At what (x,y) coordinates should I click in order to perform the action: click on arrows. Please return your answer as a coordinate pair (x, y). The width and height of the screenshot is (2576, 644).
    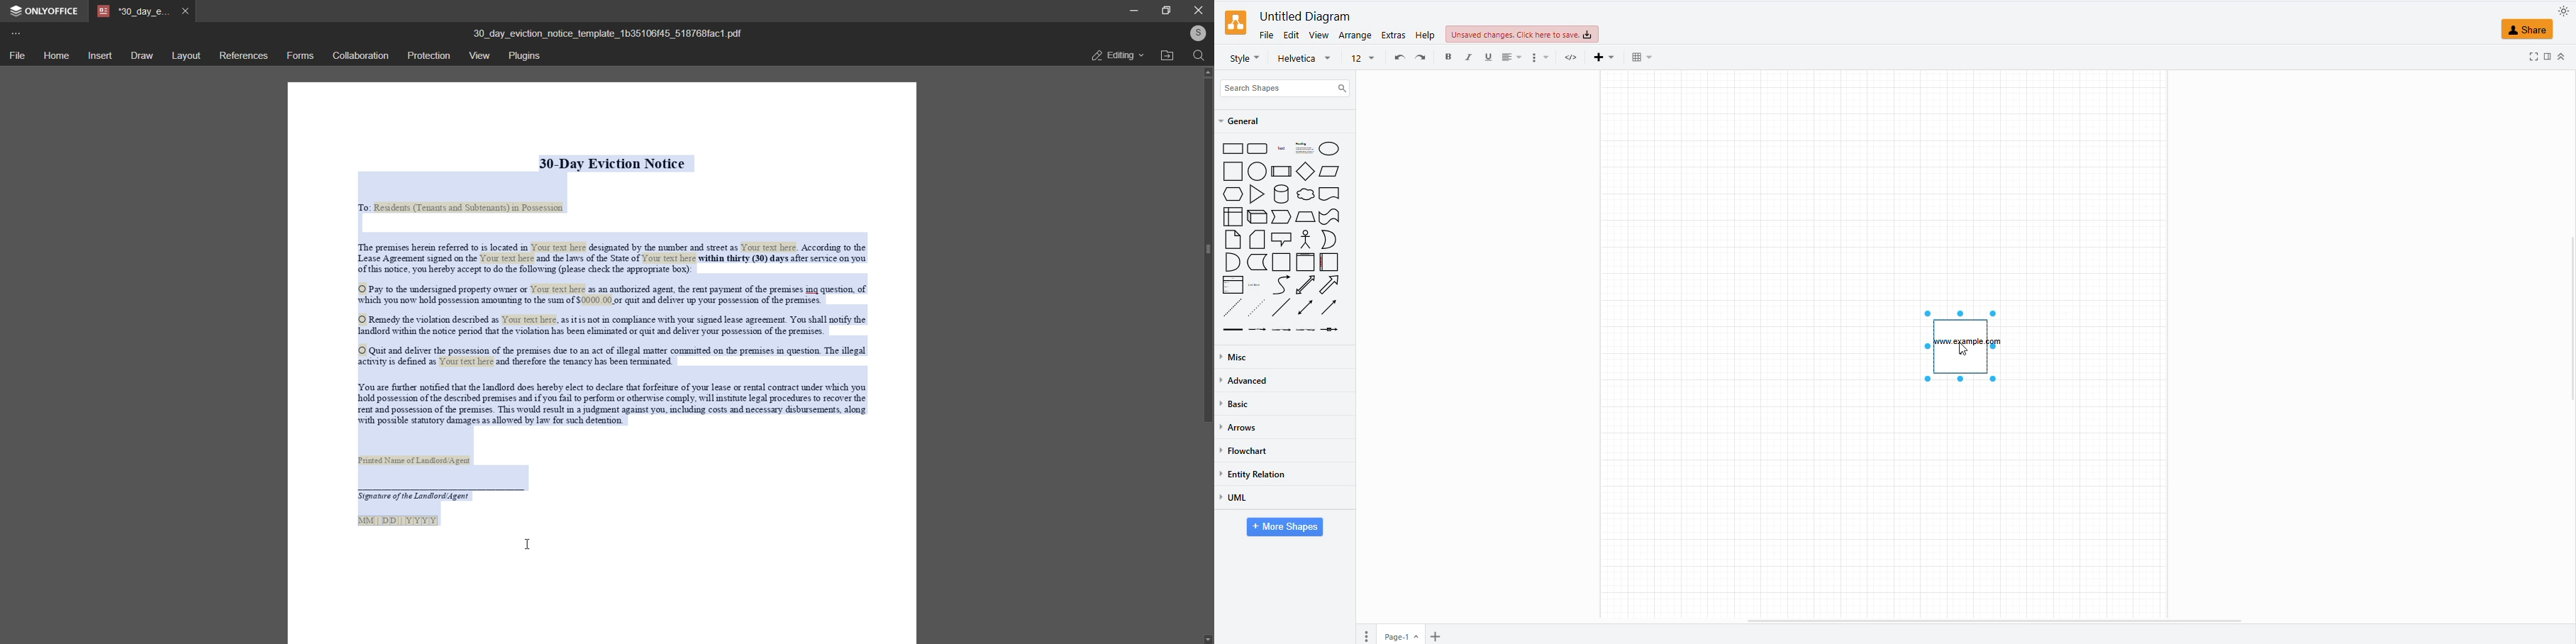
    Looking at the image, I should click on (1240, 428).